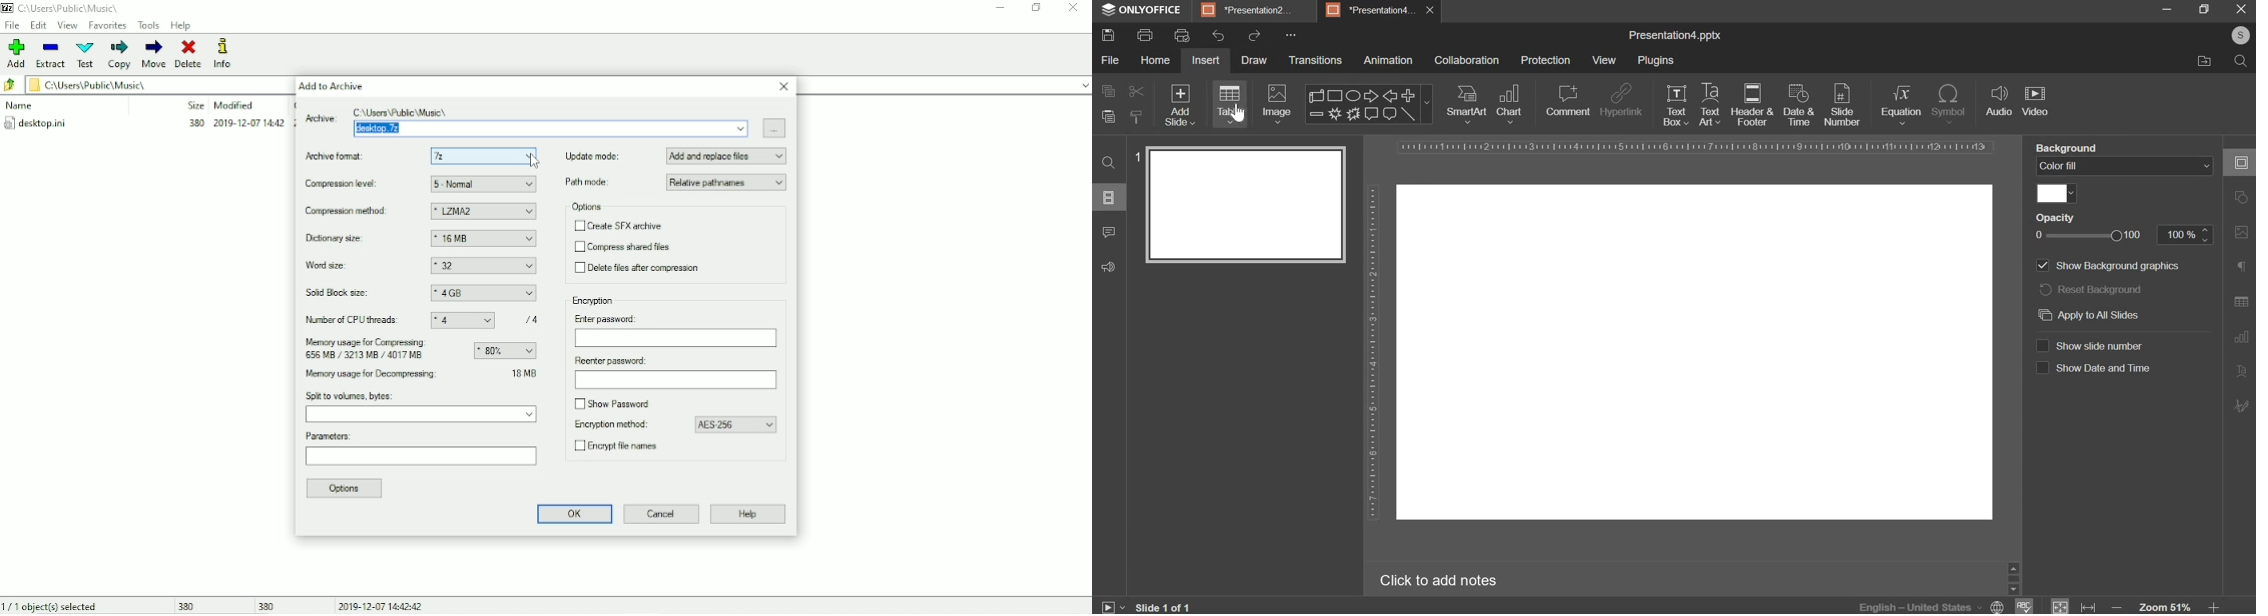 This screenshot has width=2268, height=616. What do you see at coordinates (1253, 36) in the screenshot?
I see `redo` at bounding box center [1253, 36].